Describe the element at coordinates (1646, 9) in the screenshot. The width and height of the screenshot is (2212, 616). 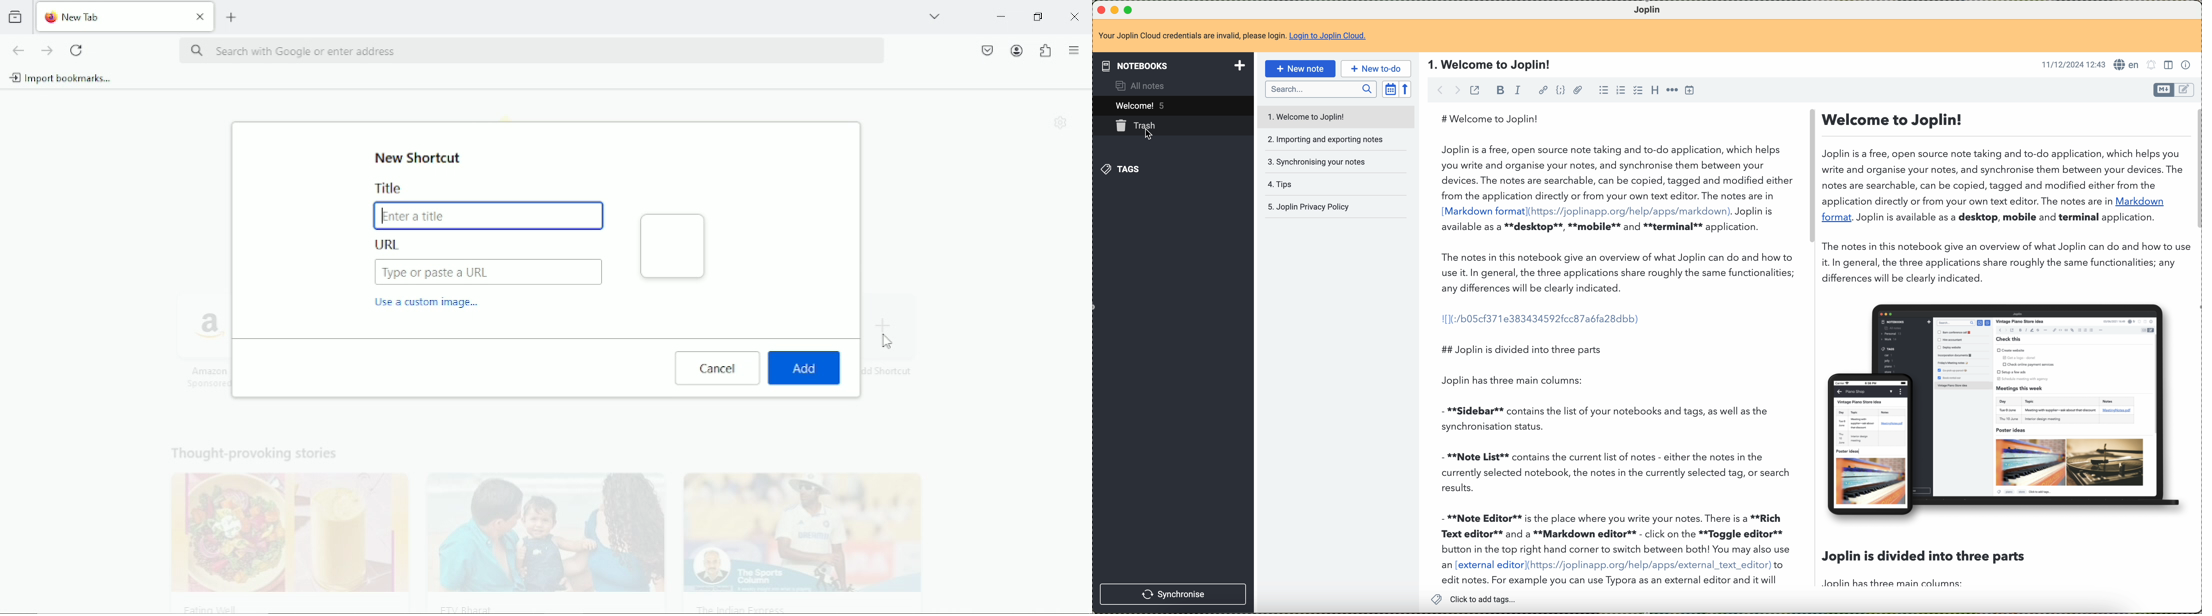
I see `Joplin` at that location.